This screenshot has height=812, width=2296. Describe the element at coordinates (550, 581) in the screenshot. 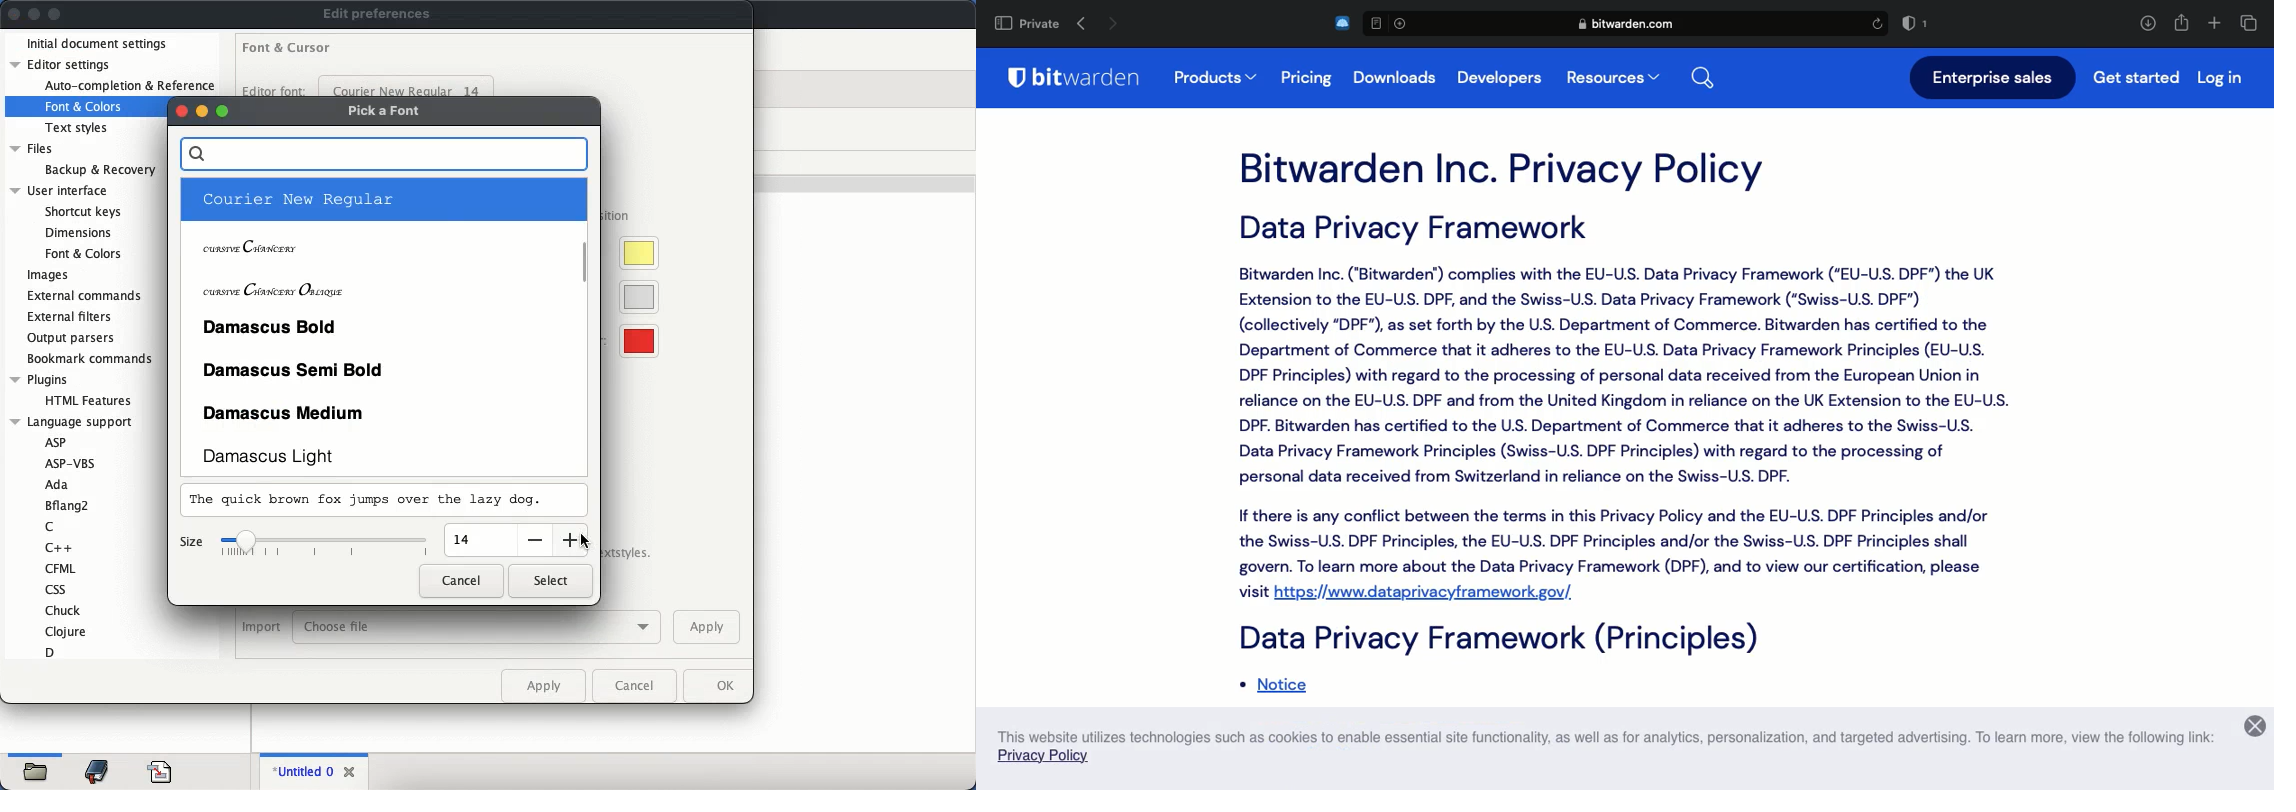

I see `select` at that location.